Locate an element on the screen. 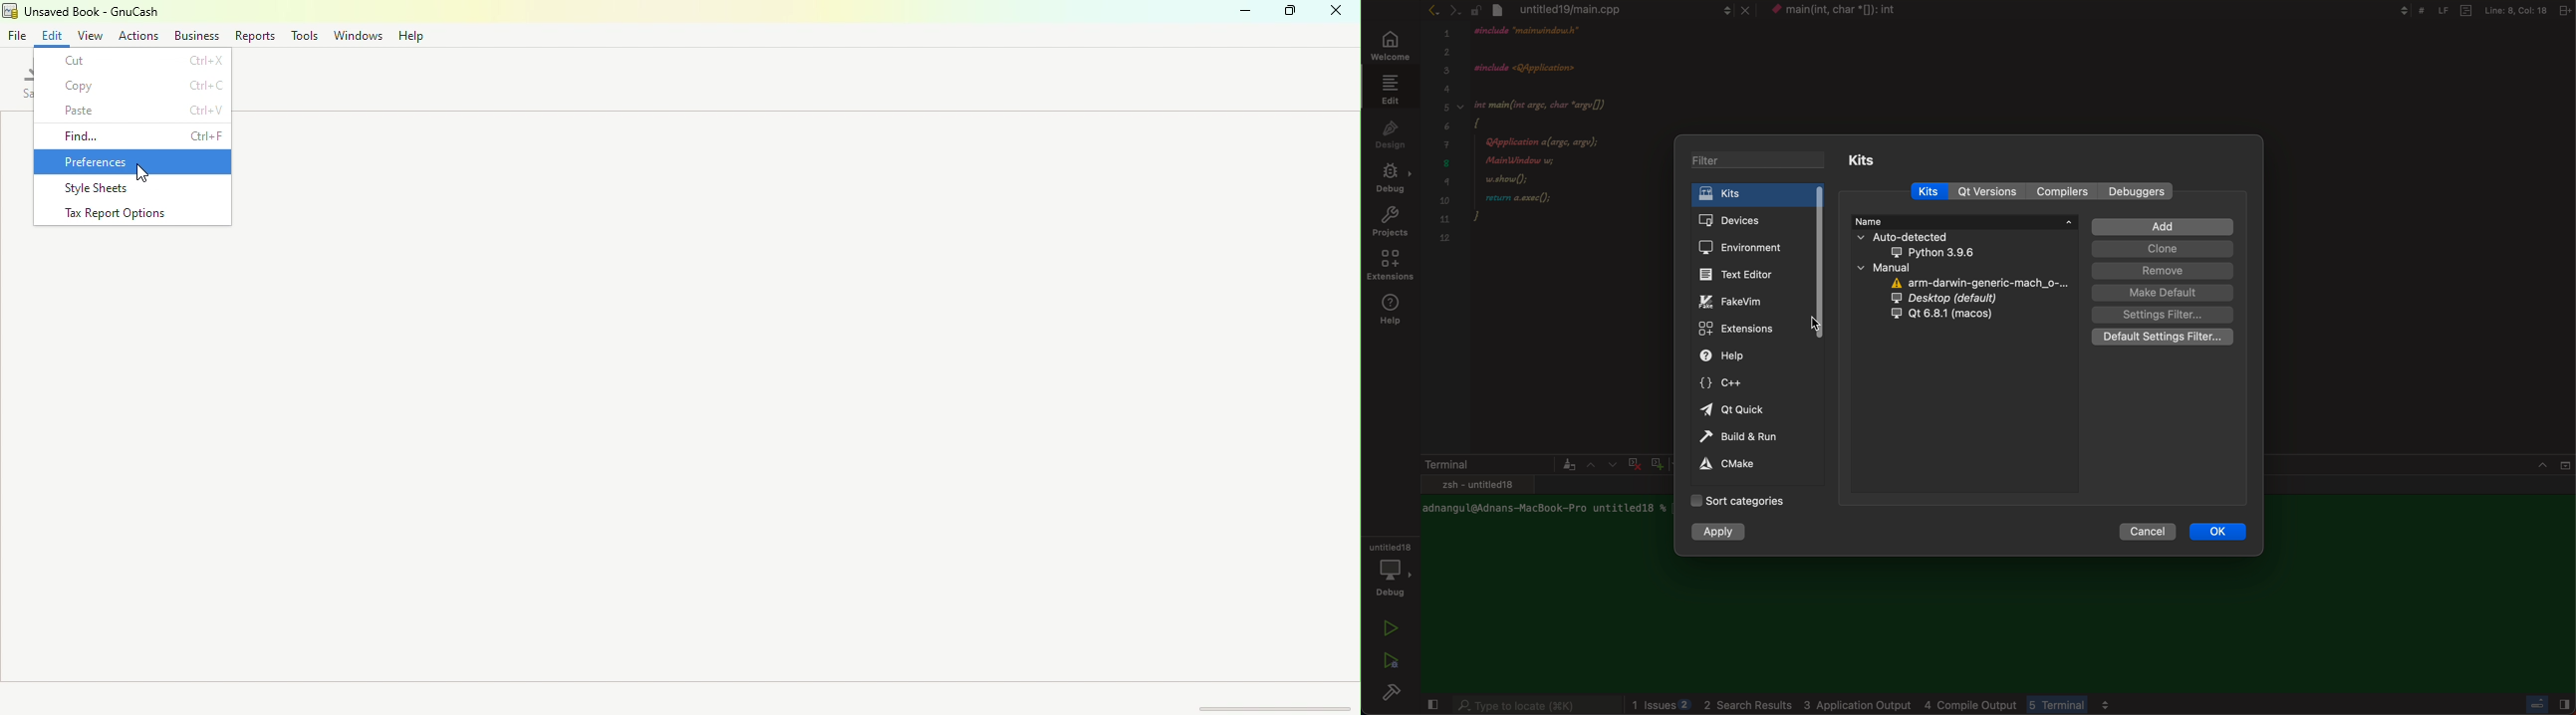 The image size is (2576, 728). Maximize is located at coordinates (1290, 14).